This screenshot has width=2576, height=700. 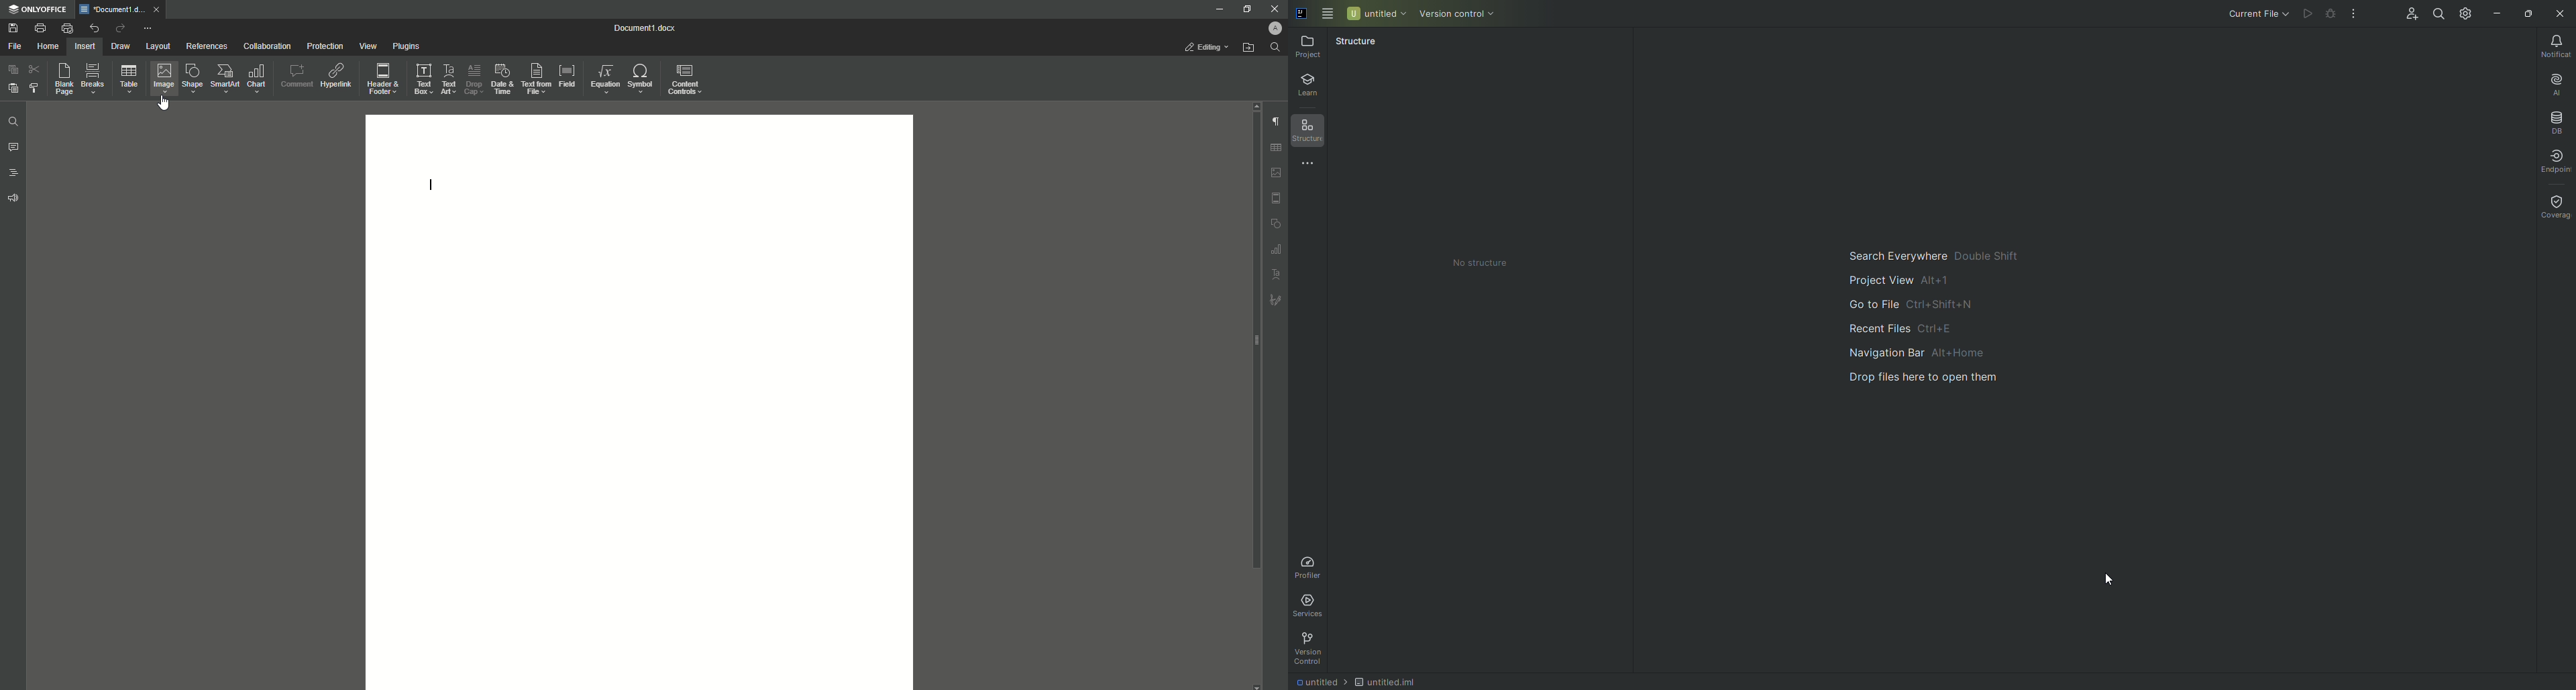 I want to click on Shape Settings, so click(x=1276, y=224).